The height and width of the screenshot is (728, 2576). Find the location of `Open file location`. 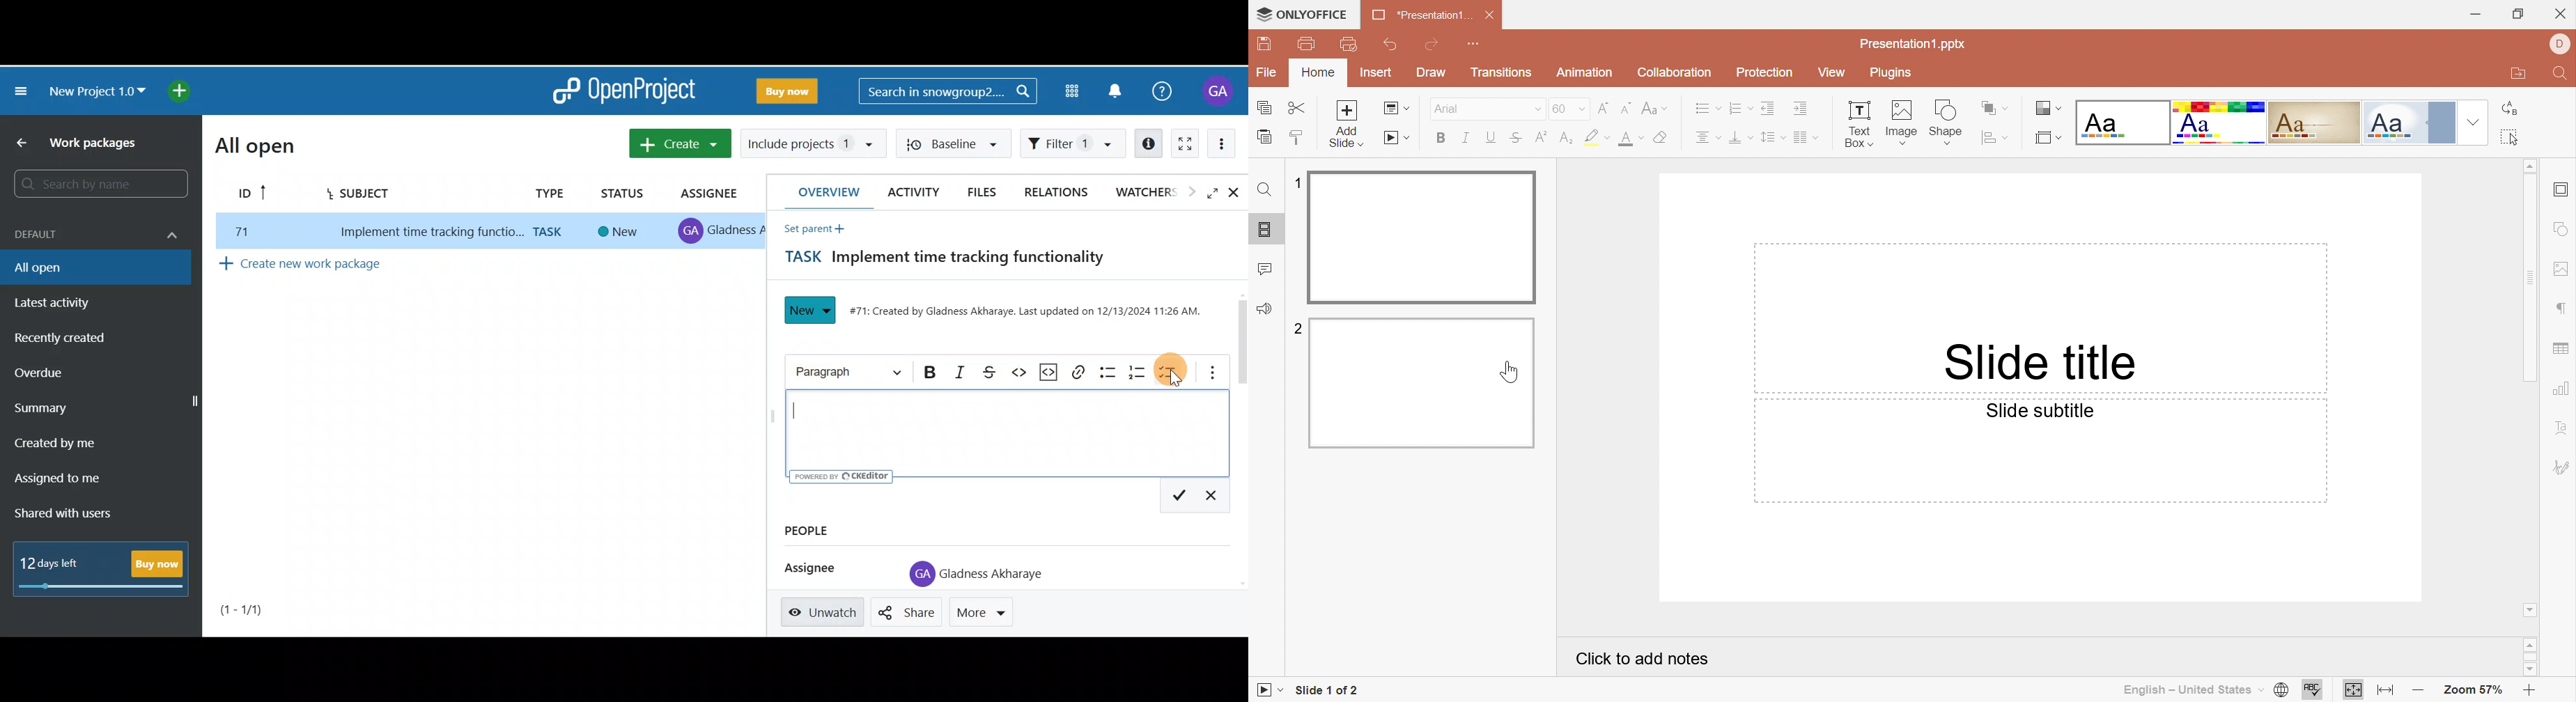

Open file location is located at coordinates (2511, 75).